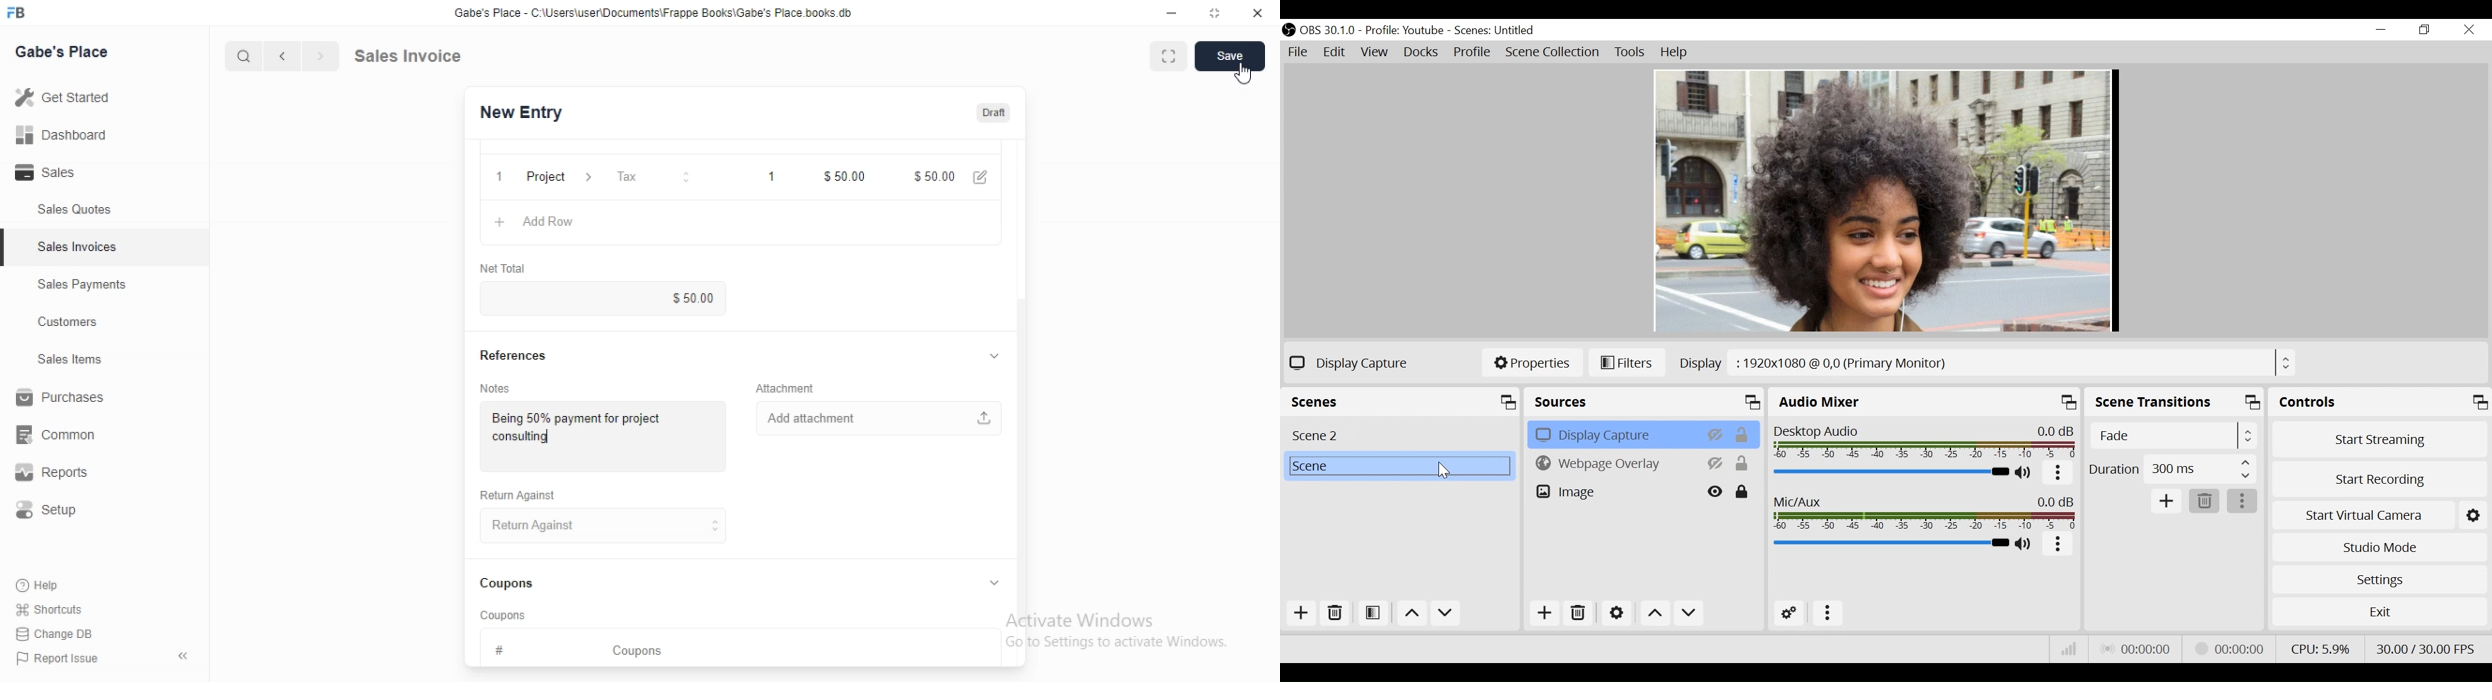 The width and height of the screenshot is (2492, 700). What do you see at coordinates (64, 400) in the screenshot?
I see `Purchases` at bounding box center [64, 400].